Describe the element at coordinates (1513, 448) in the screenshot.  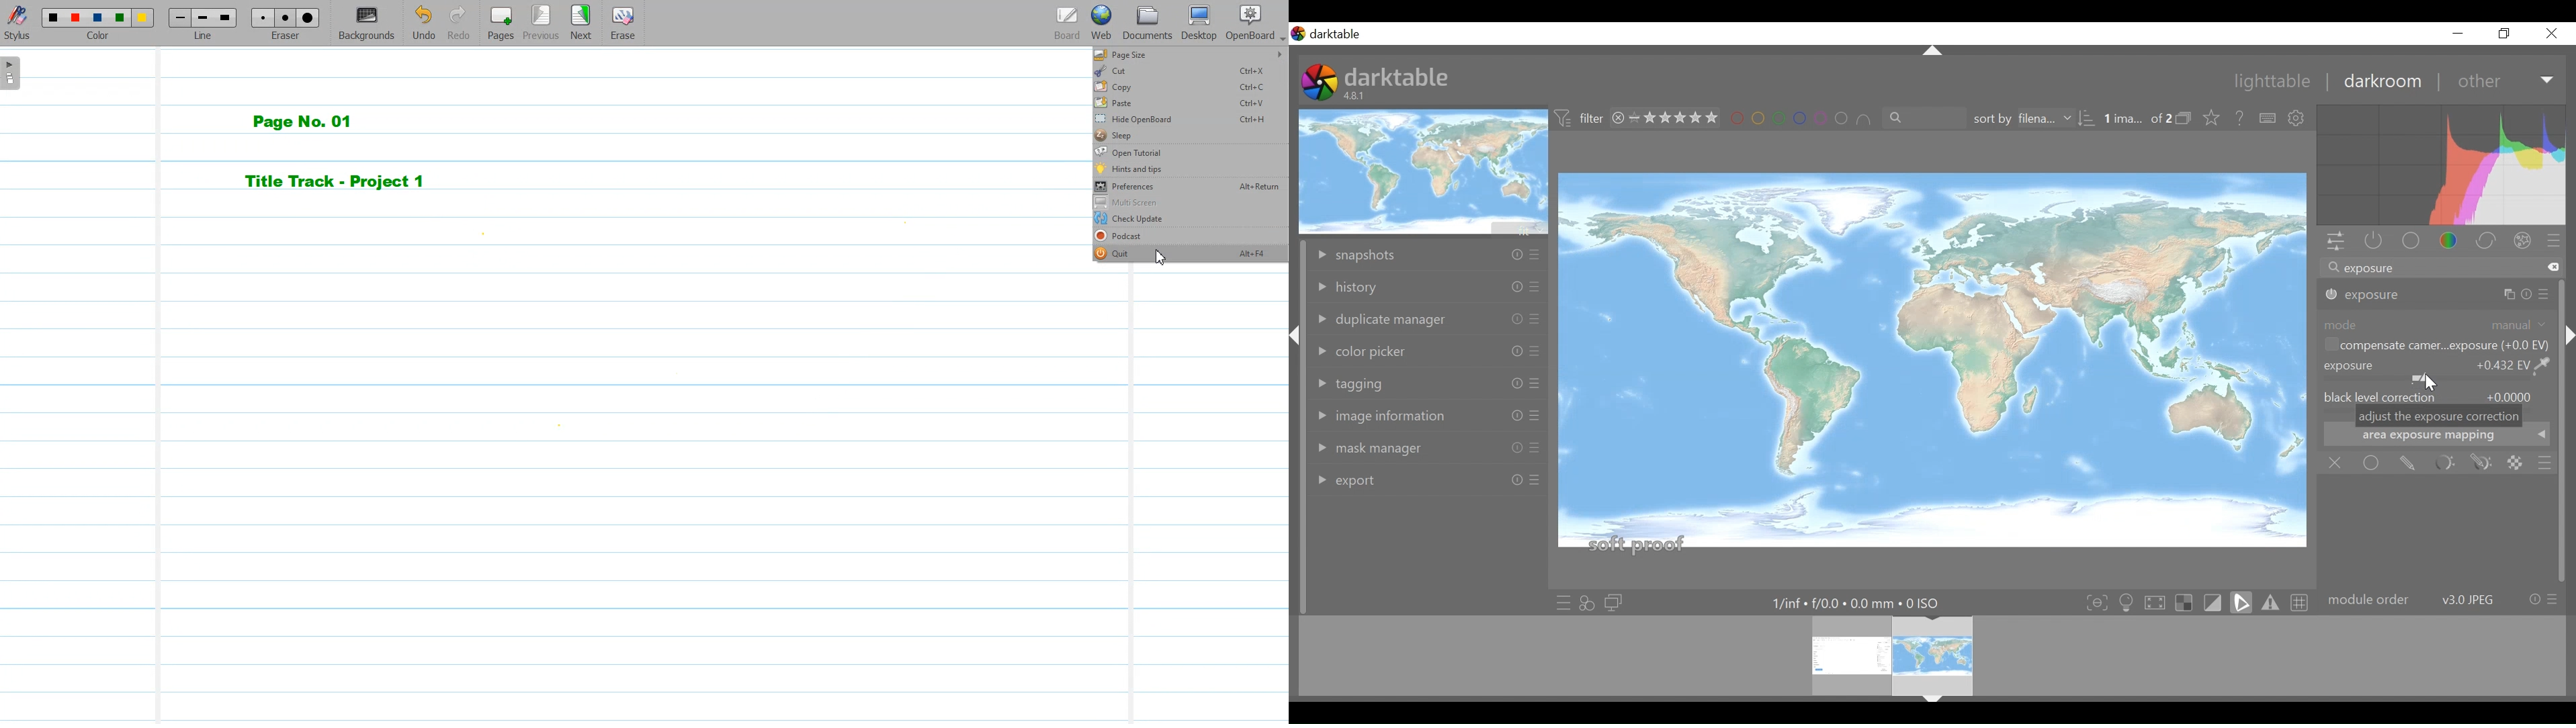
I see `` at that location.